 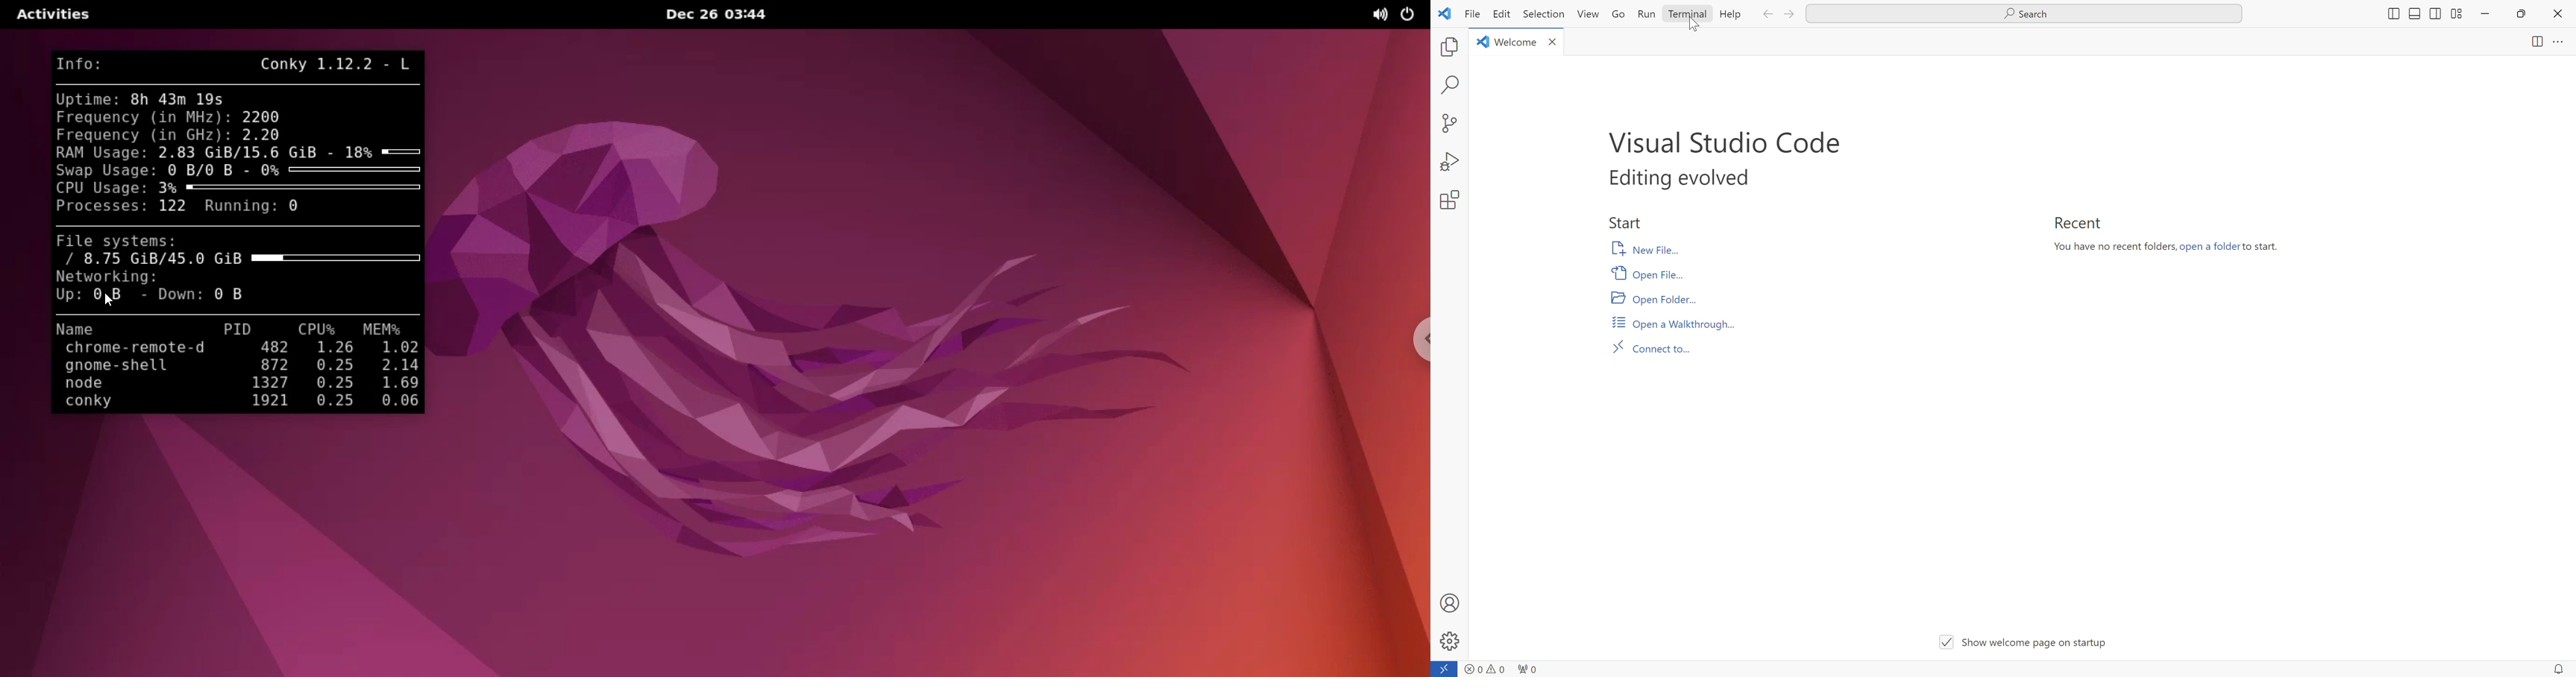 I want to click on split down, so click(x=2414, y=15).